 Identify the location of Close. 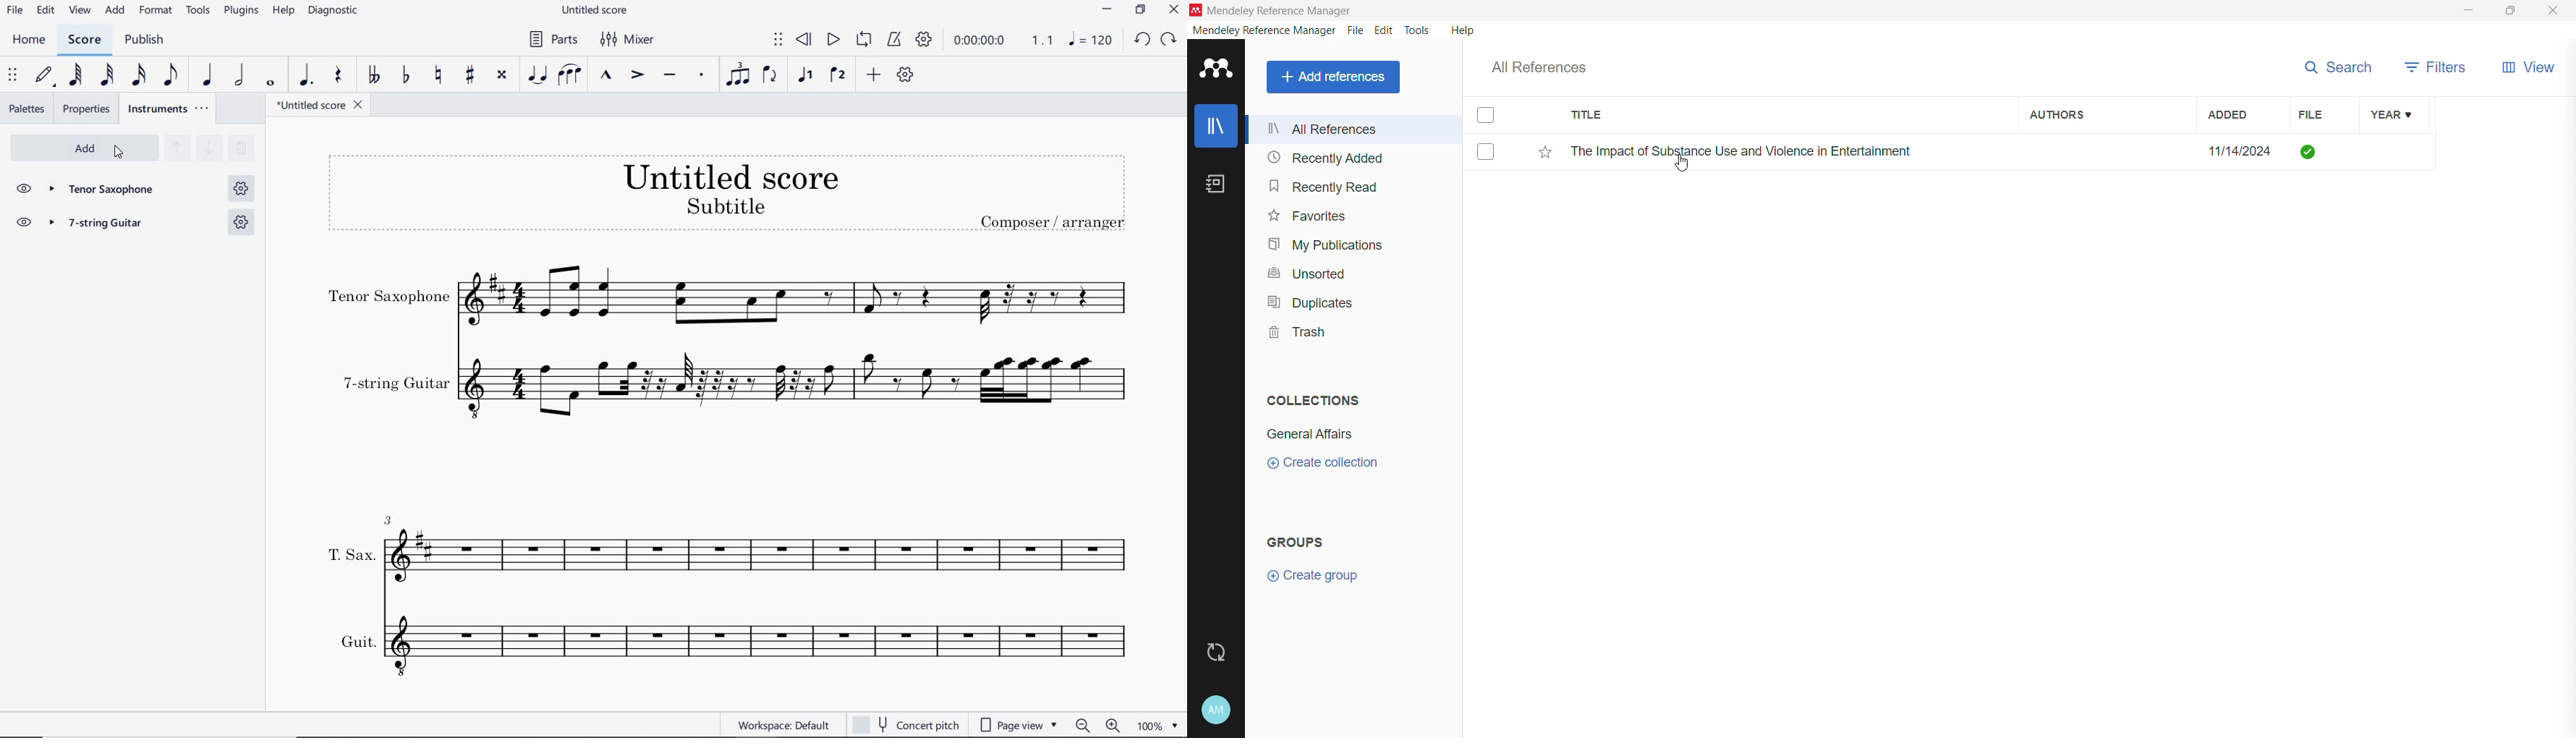
(2554, 12).